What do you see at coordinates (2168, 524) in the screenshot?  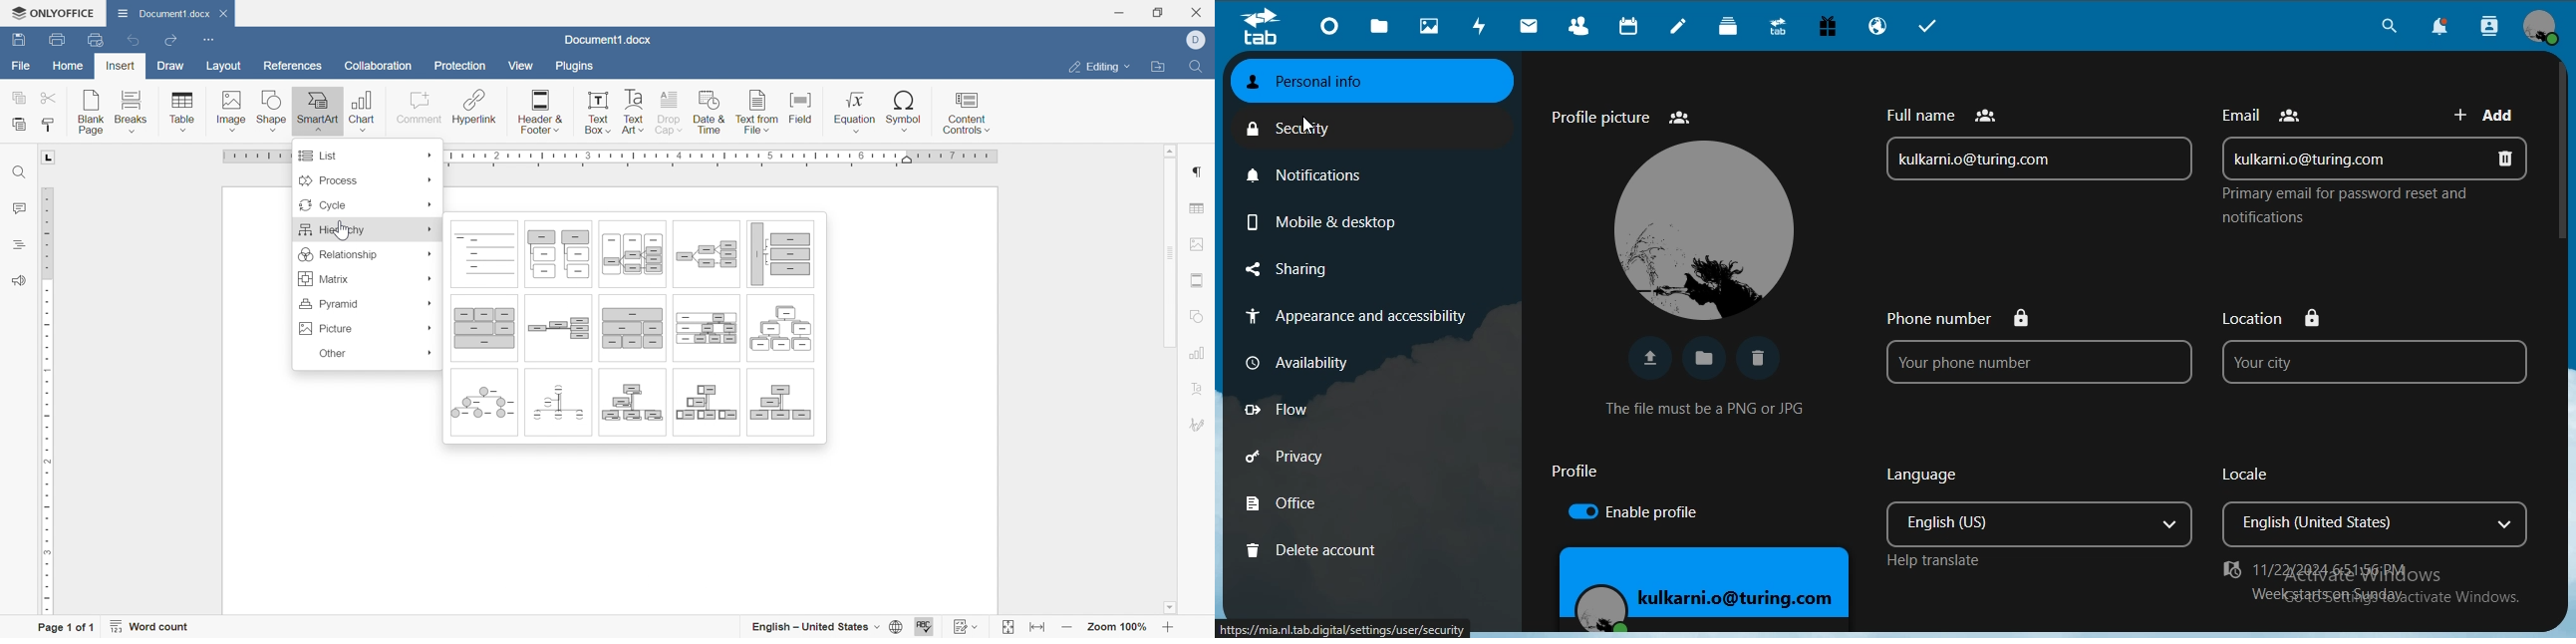 I see `dropdown` at bounding box center [2168, 524].